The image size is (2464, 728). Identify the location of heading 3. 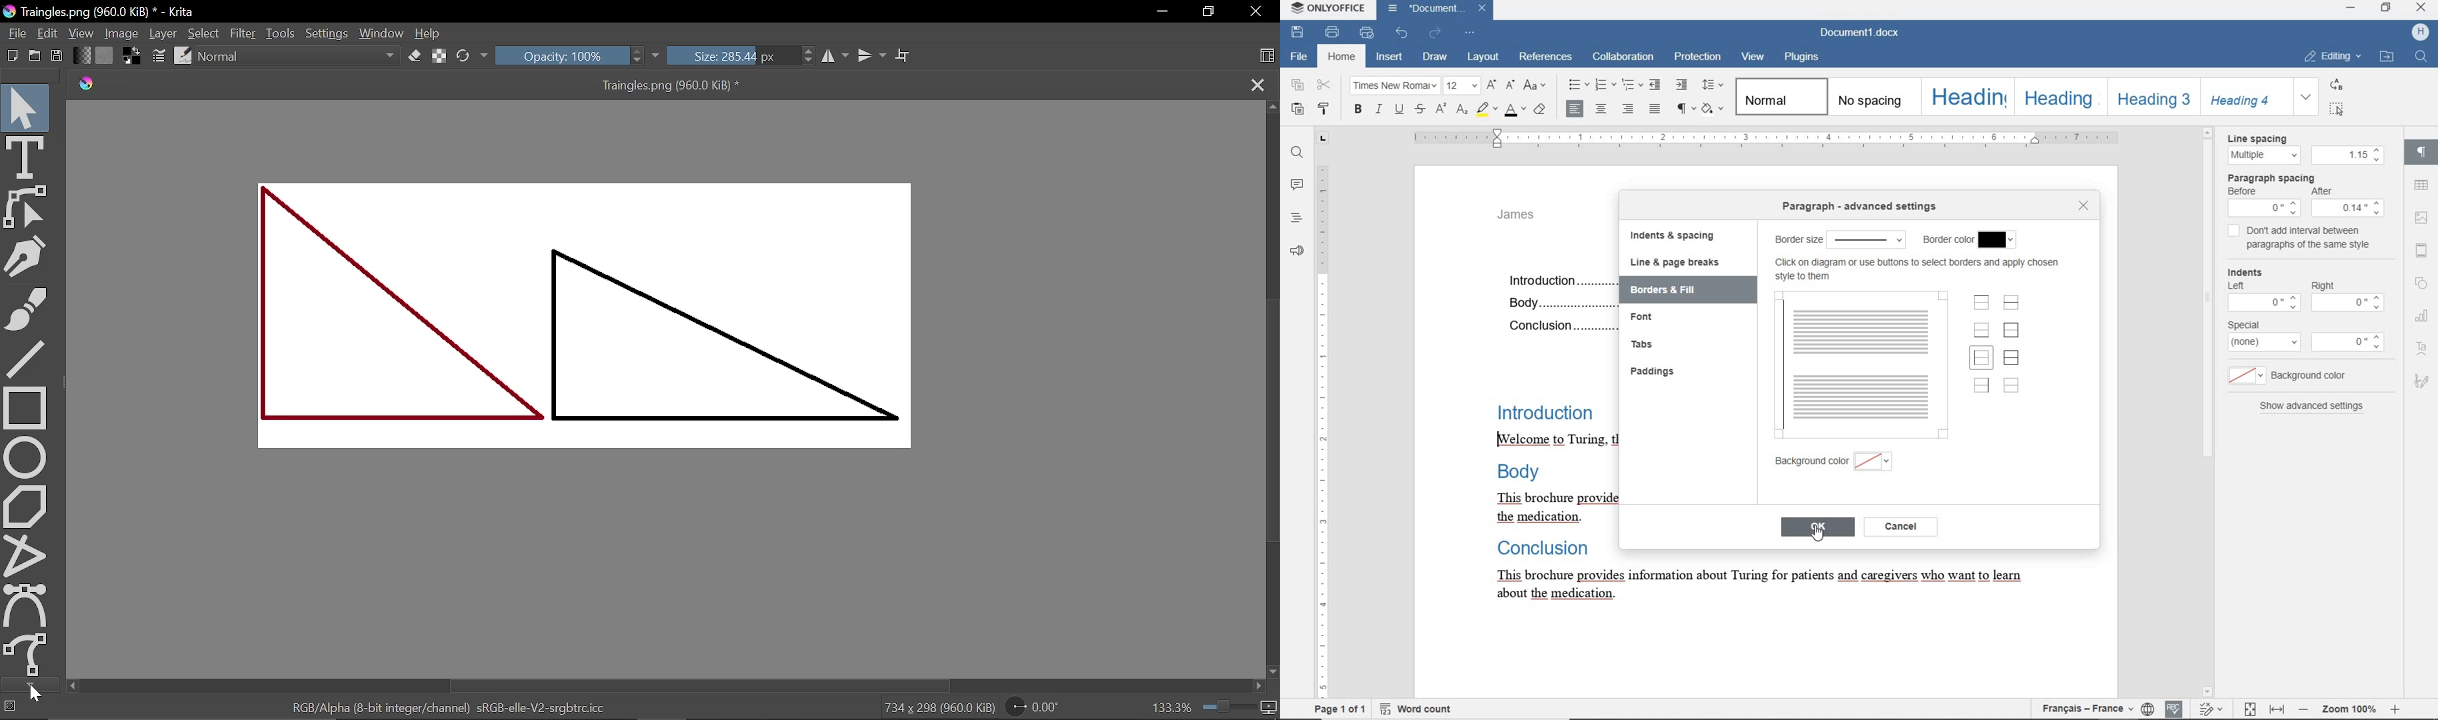
(2150, 97).